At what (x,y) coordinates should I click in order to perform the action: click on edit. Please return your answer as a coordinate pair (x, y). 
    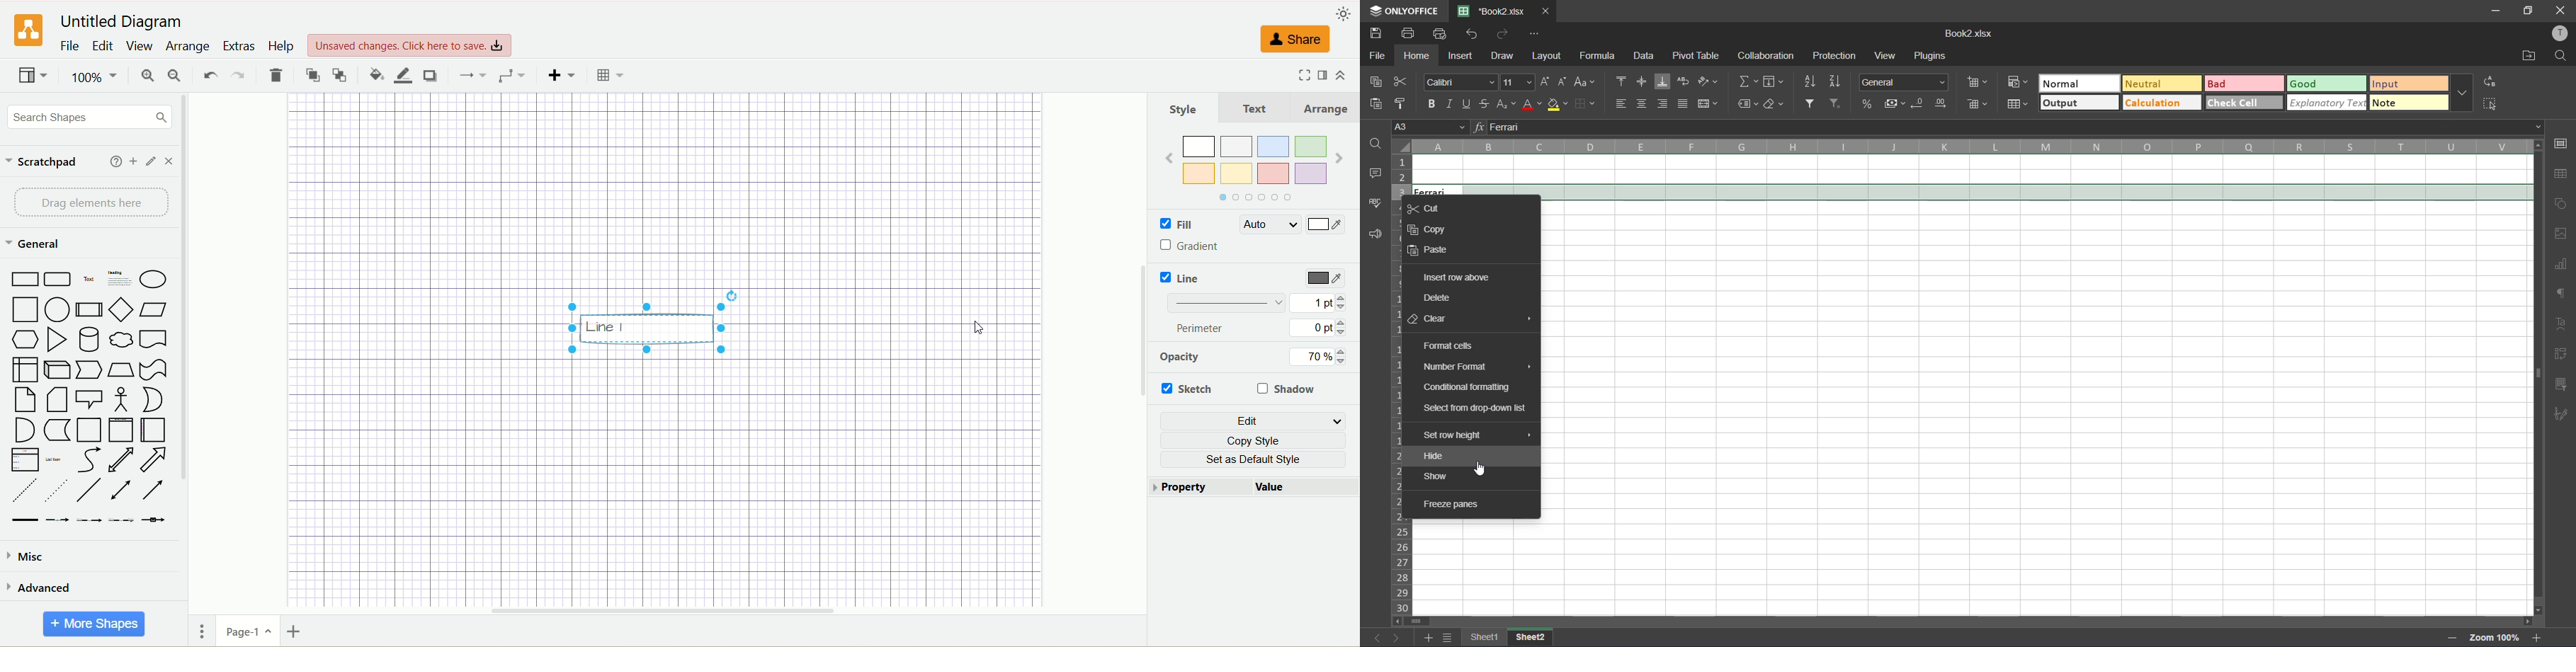
    Looking at the image, I should click on (101, 46).